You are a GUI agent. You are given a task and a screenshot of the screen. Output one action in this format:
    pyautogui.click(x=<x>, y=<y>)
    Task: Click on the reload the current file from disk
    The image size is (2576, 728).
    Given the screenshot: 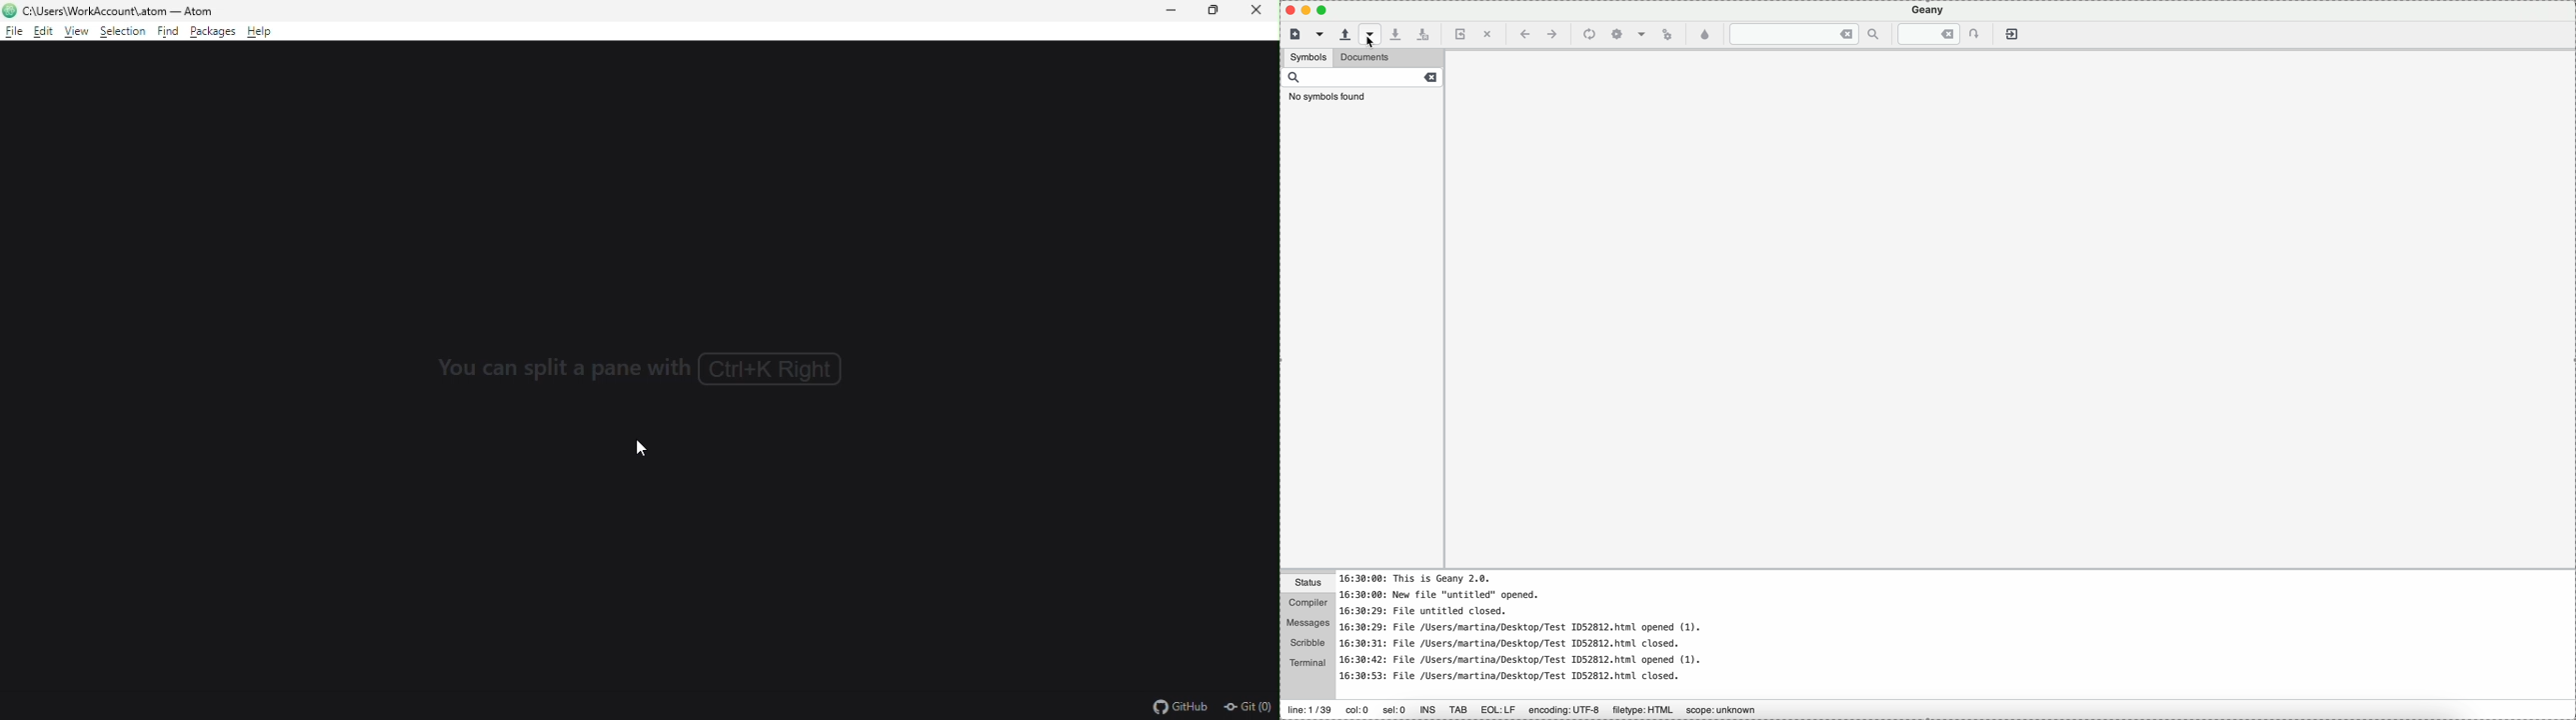 What is the action you would take?
    pyautogui.click(x=1460, y=33)
    